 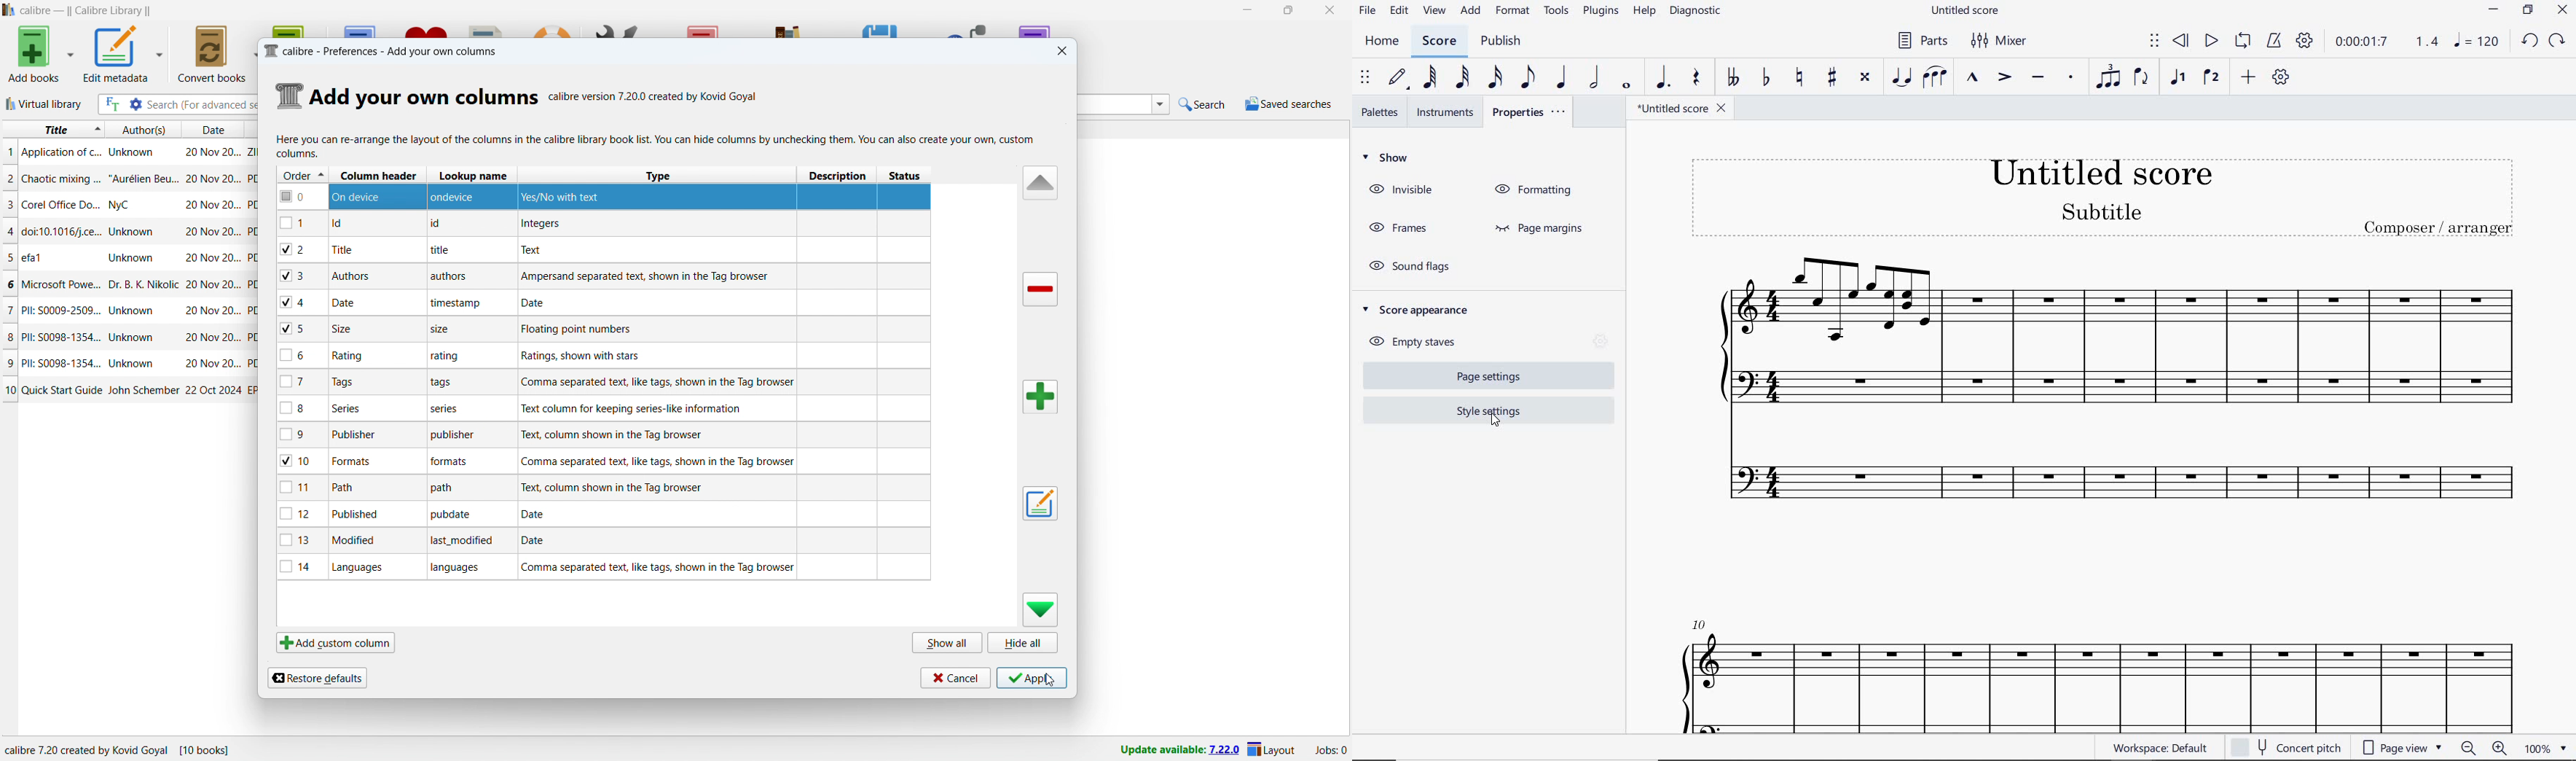 What do you see at coordinates (1039, 503) in the screenshot?
I see `edit a column` at bounding box center [1039, 503].